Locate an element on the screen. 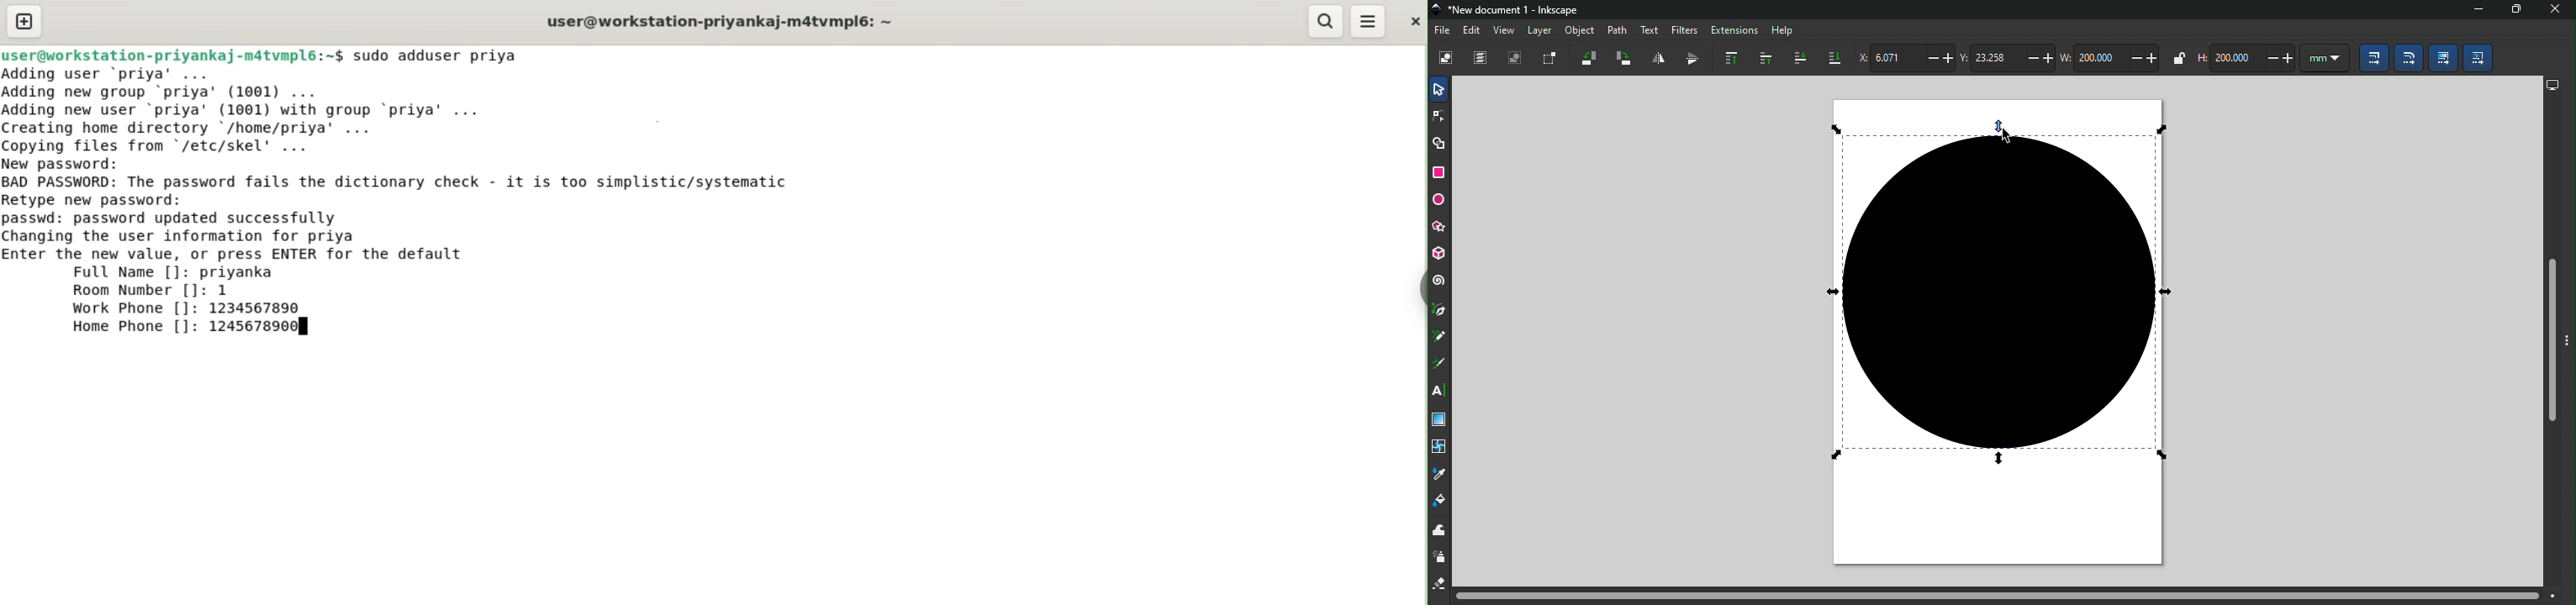  Toggle selection box to select all touched objects is located at coordinates (1548, 59).